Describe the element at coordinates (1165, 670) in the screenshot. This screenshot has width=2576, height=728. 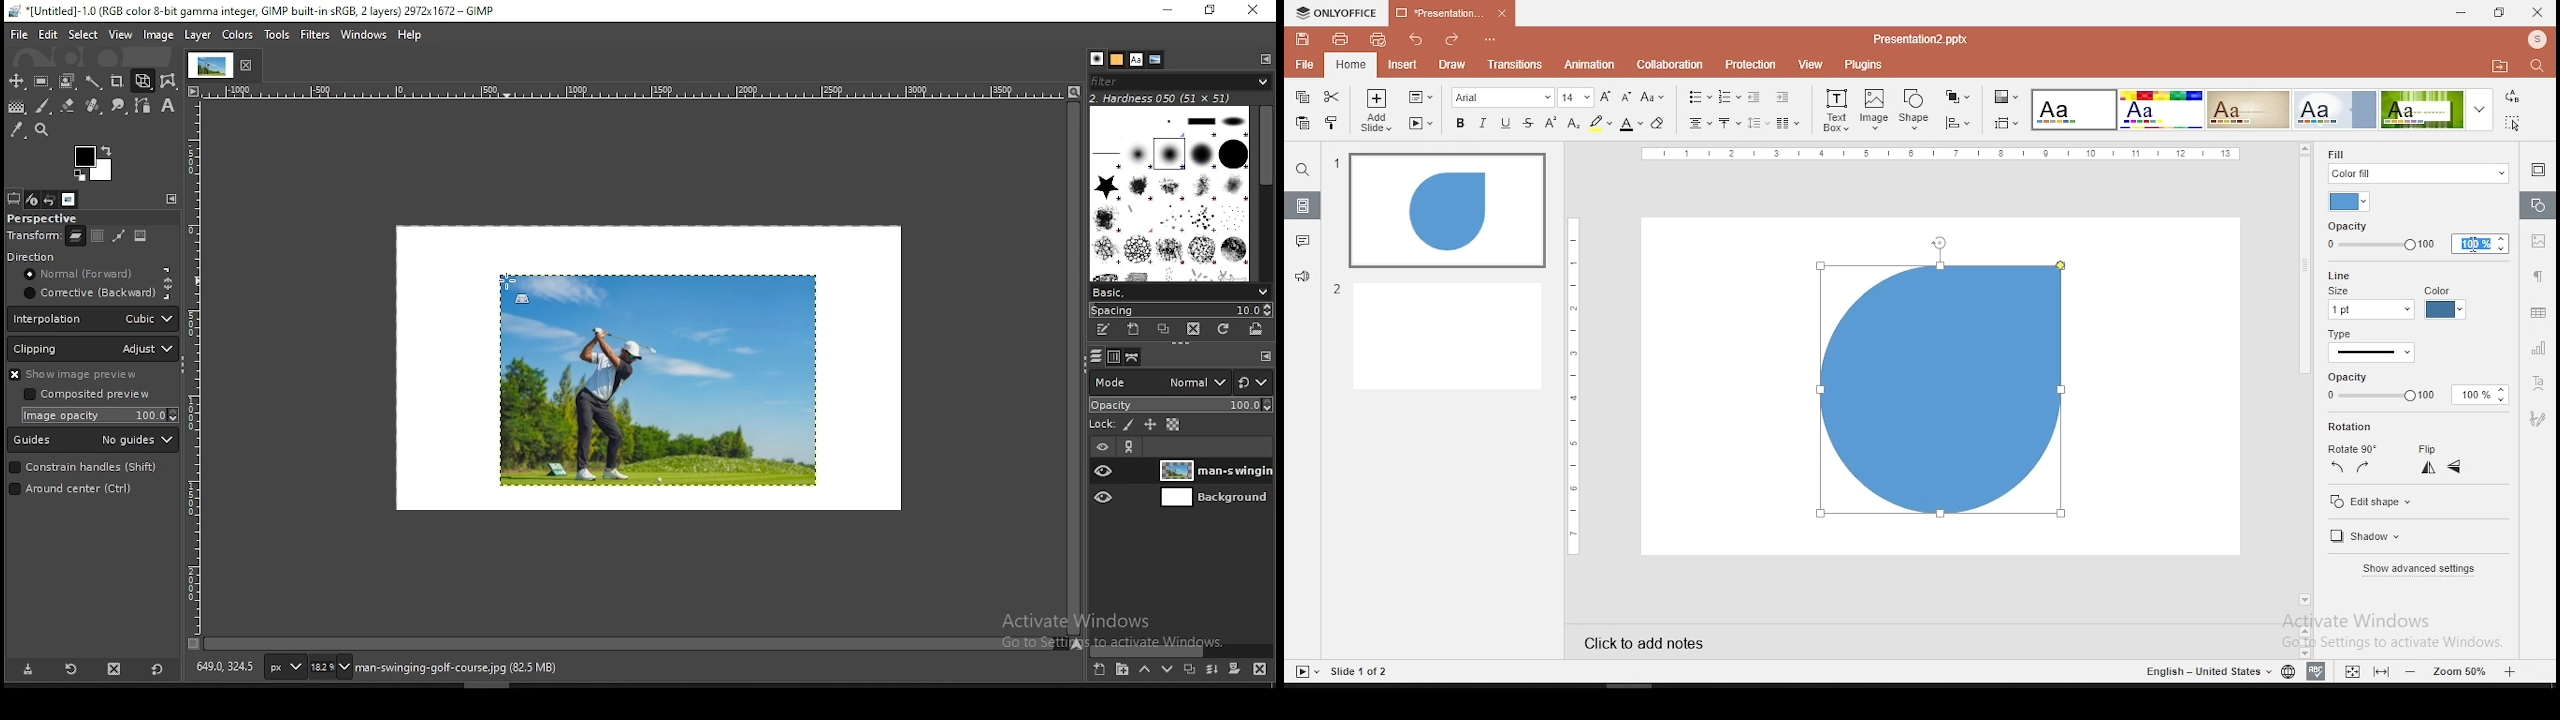
I see `move layer on step down` at that location.